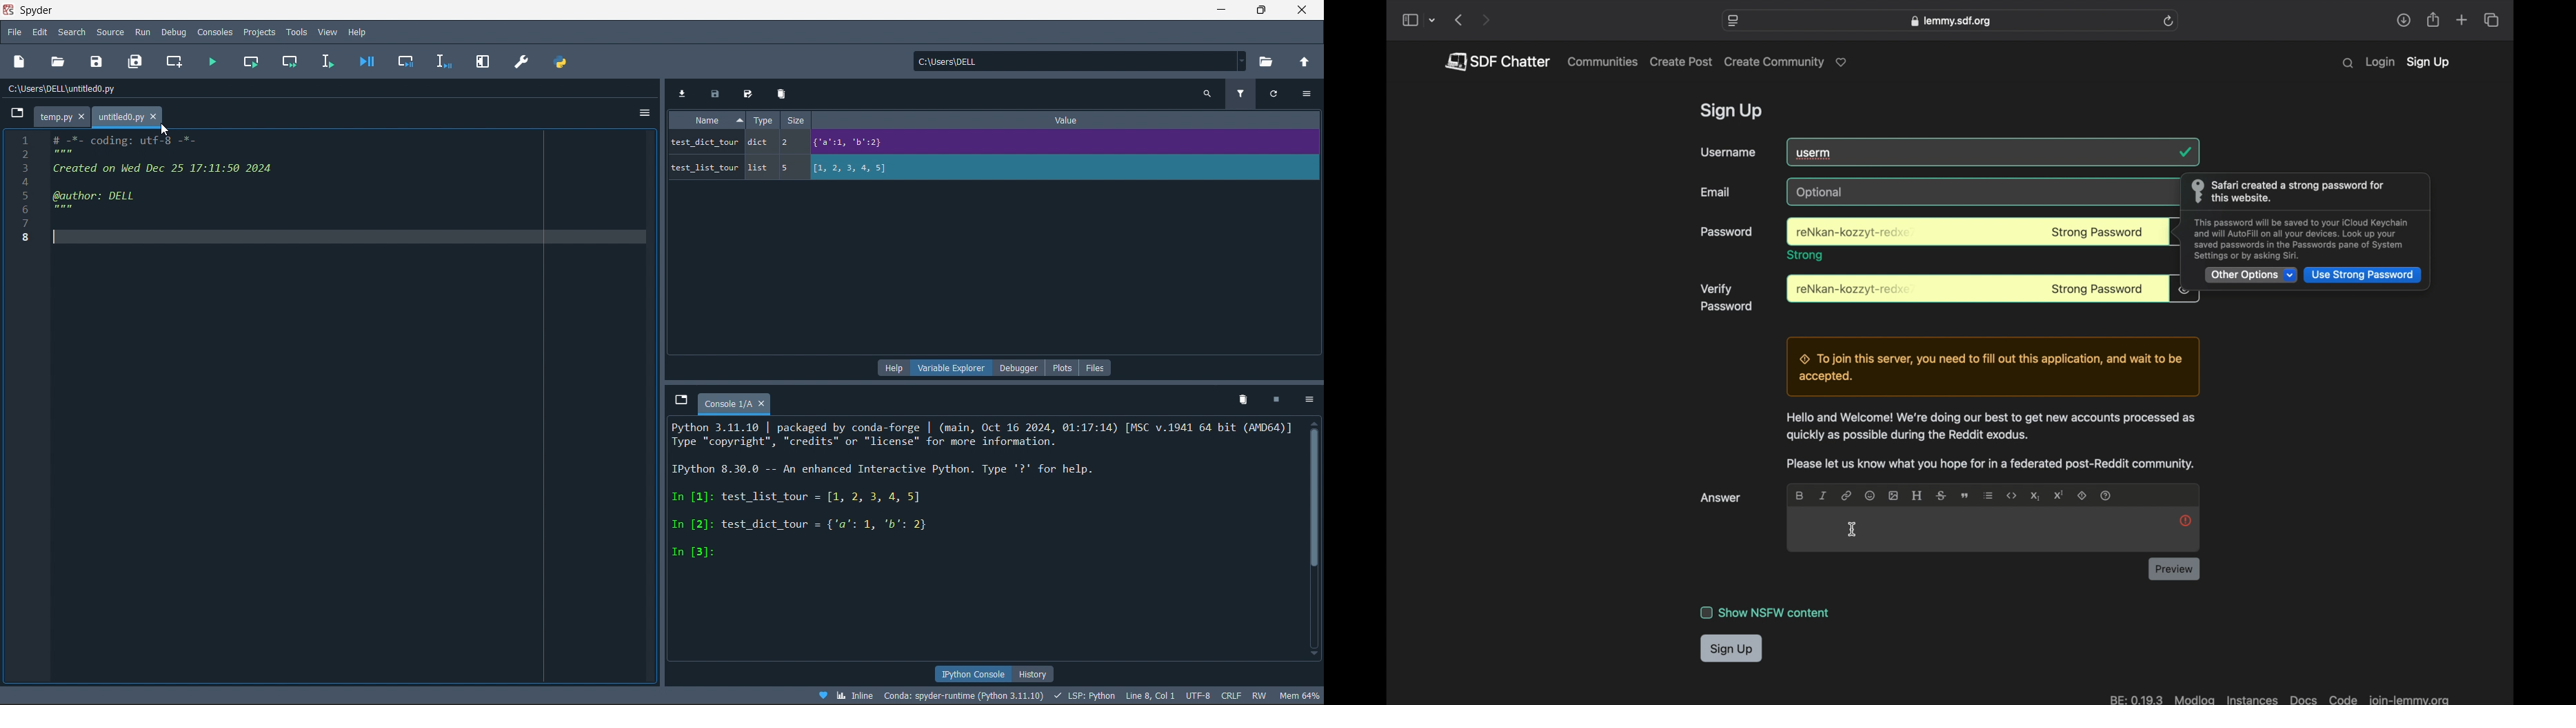  Describe the element at coordinates (139, 61) in the screenshot. I see `save all` at that location.